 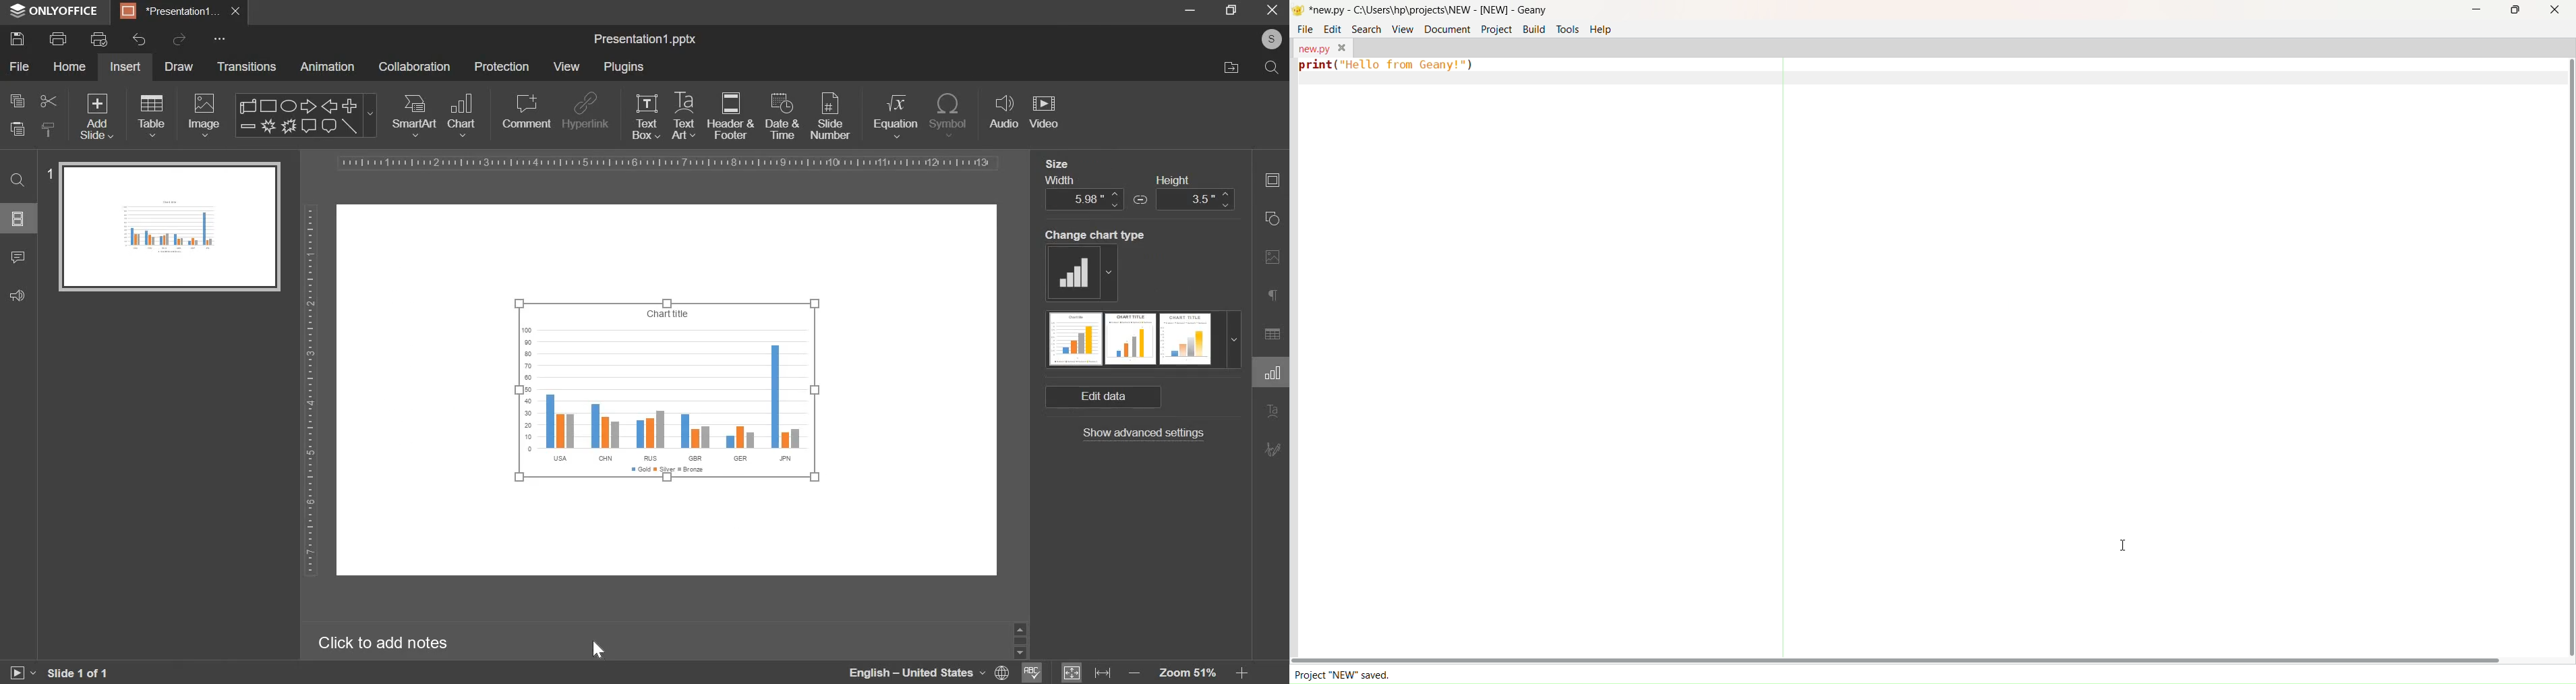 What do you see at coordinates (1084, 193) in the screenshot?
I see `width` at bounding box center [1084, 193].